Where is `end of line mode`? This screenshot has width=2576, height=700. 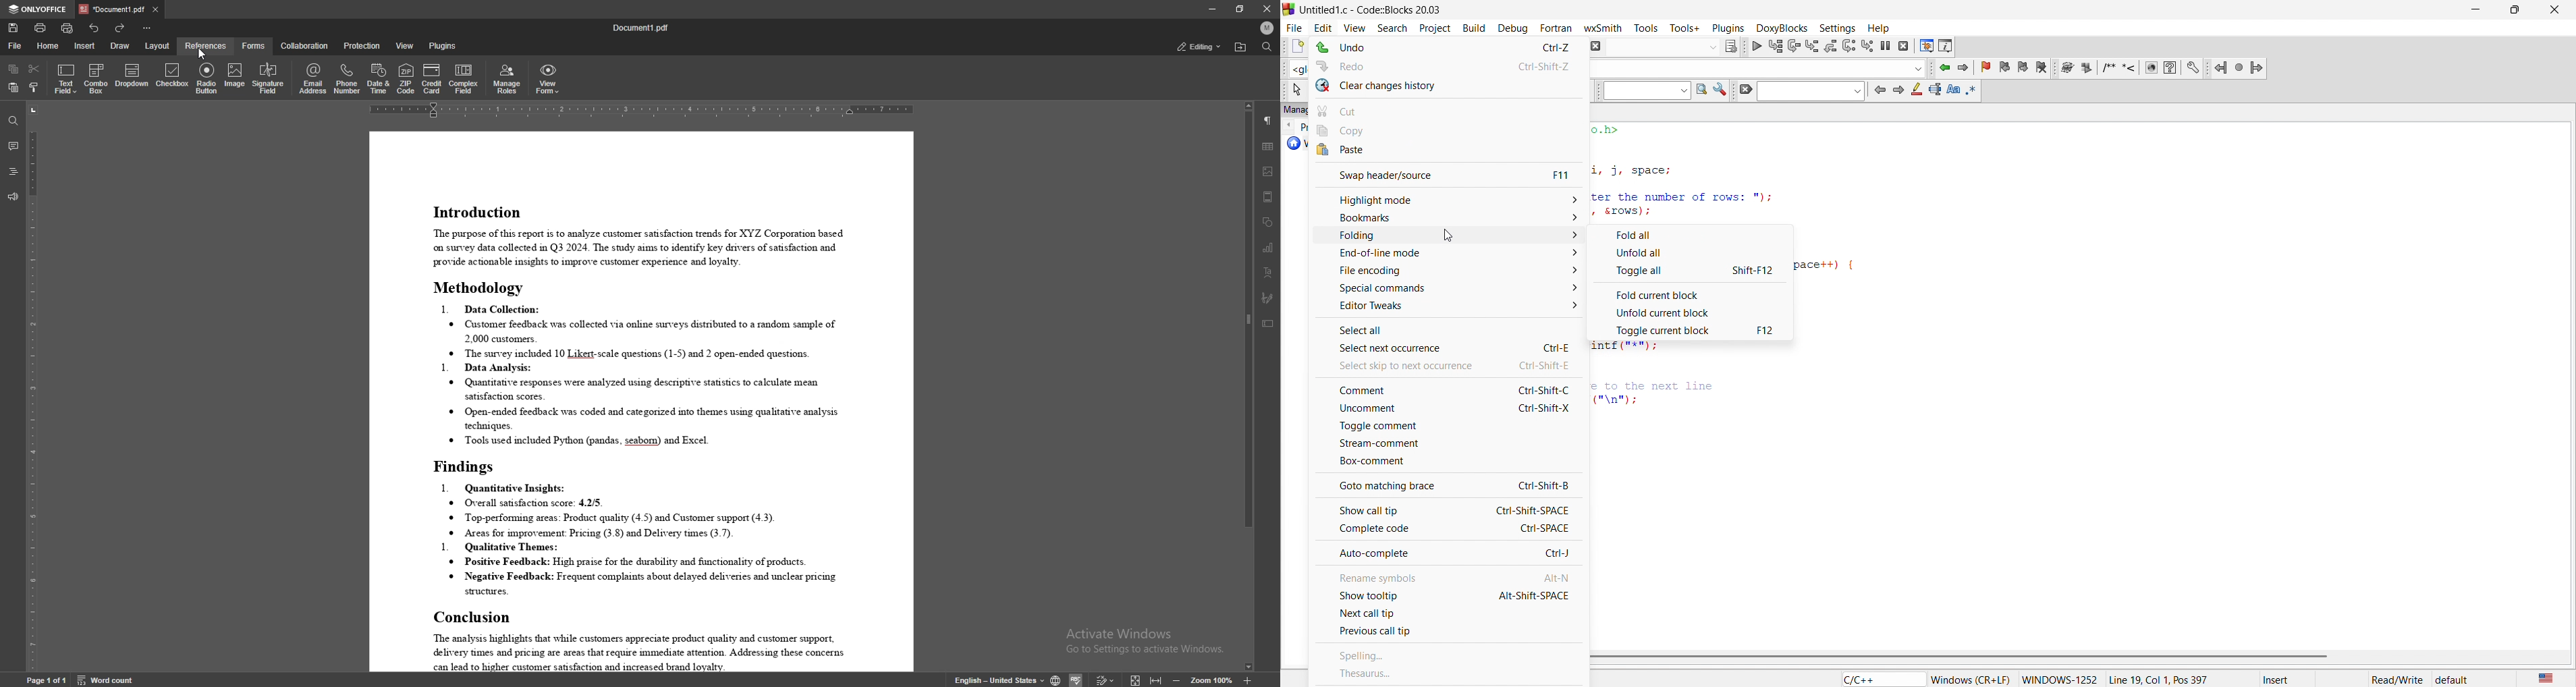
end of line mode is located at coordinates (1442, 254).